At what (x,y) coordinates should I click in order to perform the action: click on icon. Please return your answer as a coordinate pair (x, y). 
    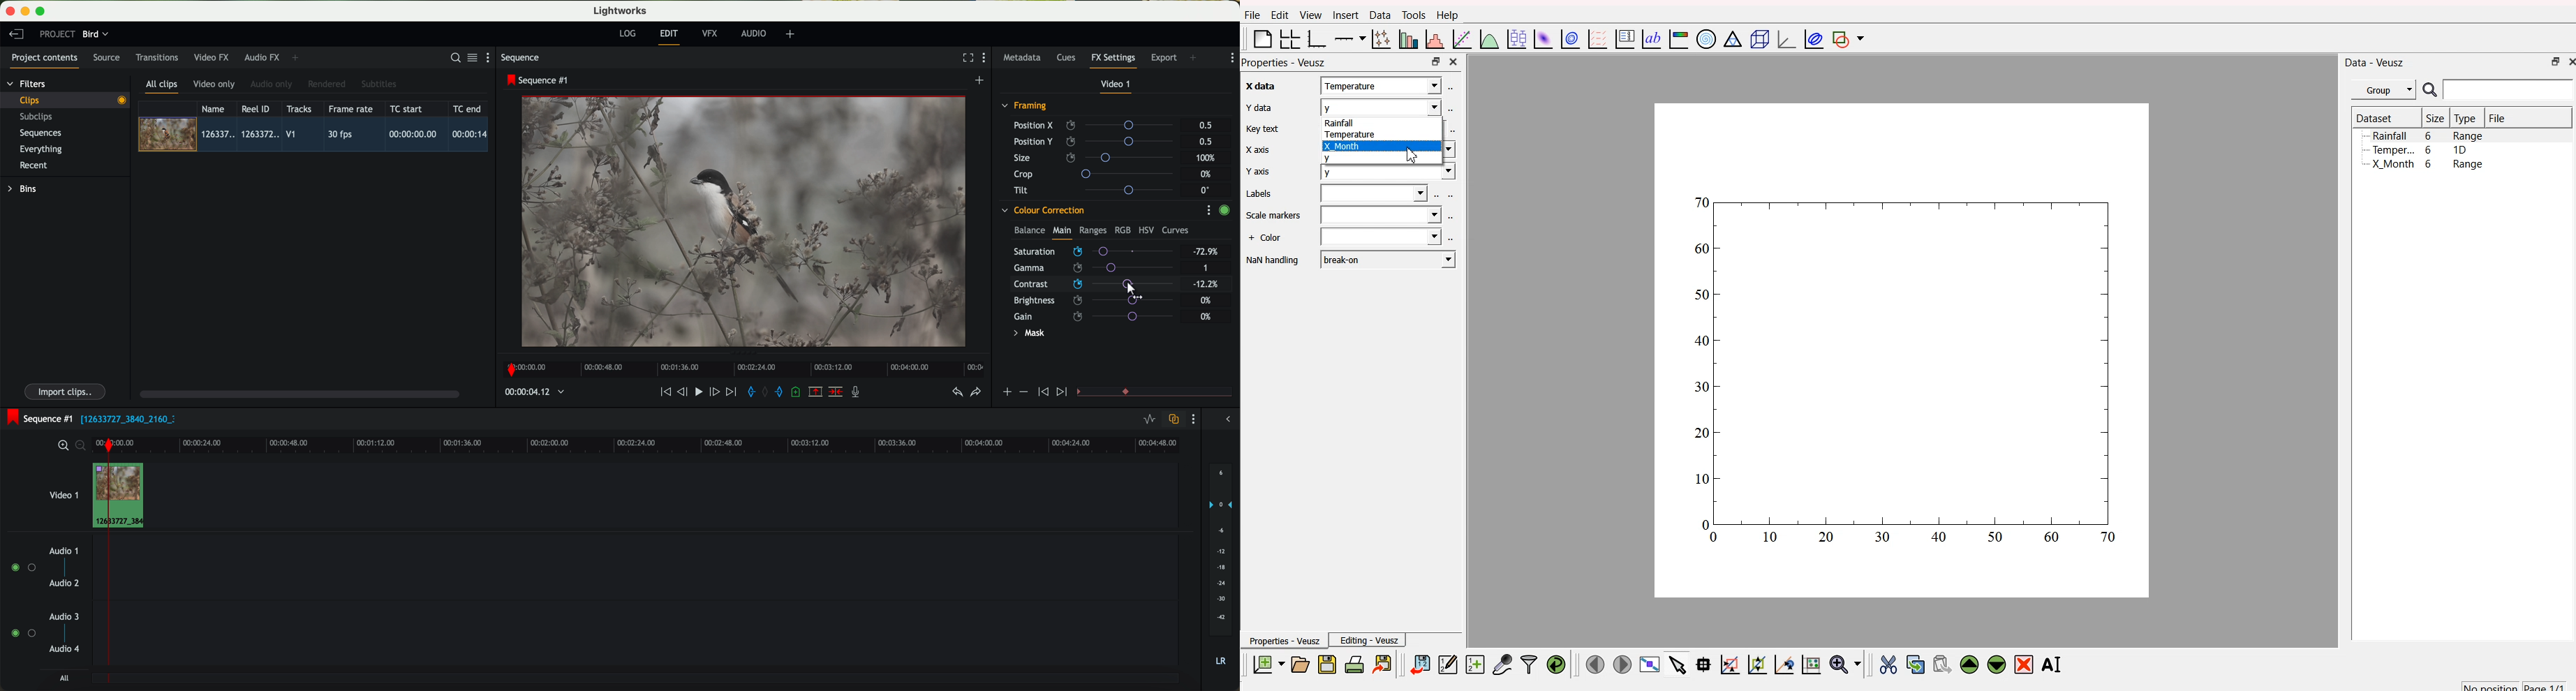
    Looking at the image, I should click on (1042, 392).